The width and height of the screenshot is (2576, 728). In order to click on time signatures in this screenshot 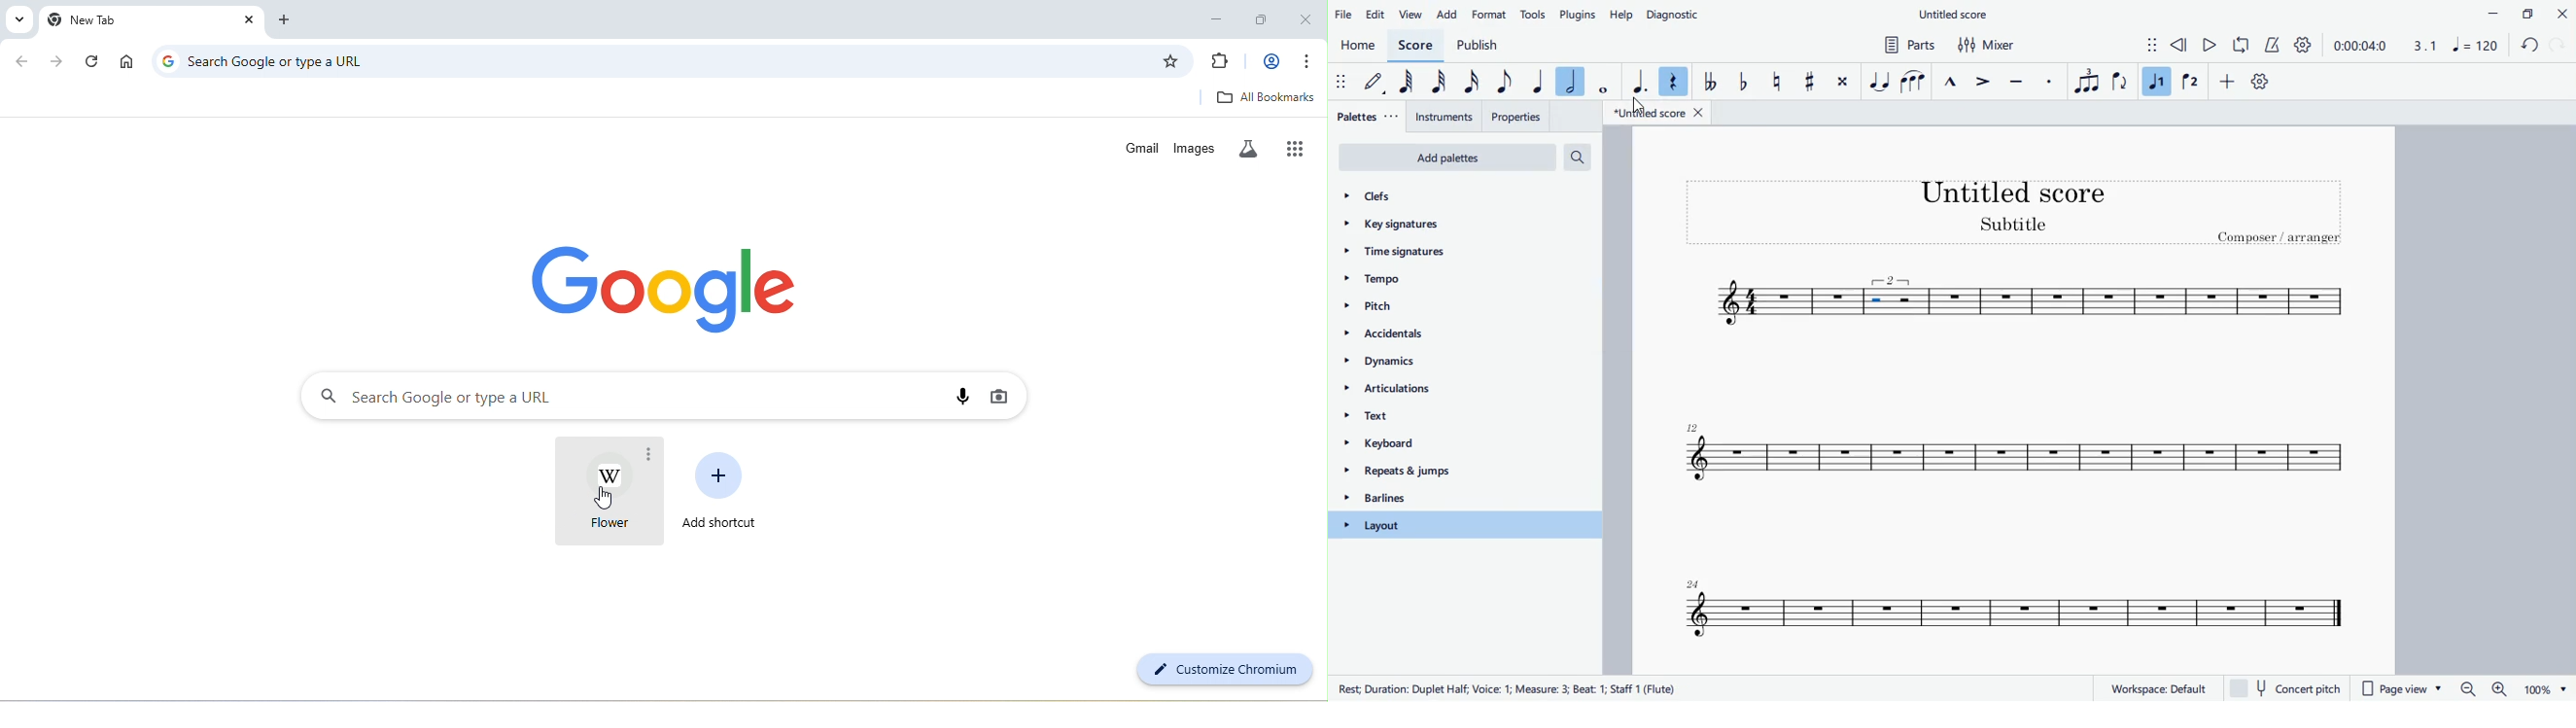, I will do `click(1440, 257)`.